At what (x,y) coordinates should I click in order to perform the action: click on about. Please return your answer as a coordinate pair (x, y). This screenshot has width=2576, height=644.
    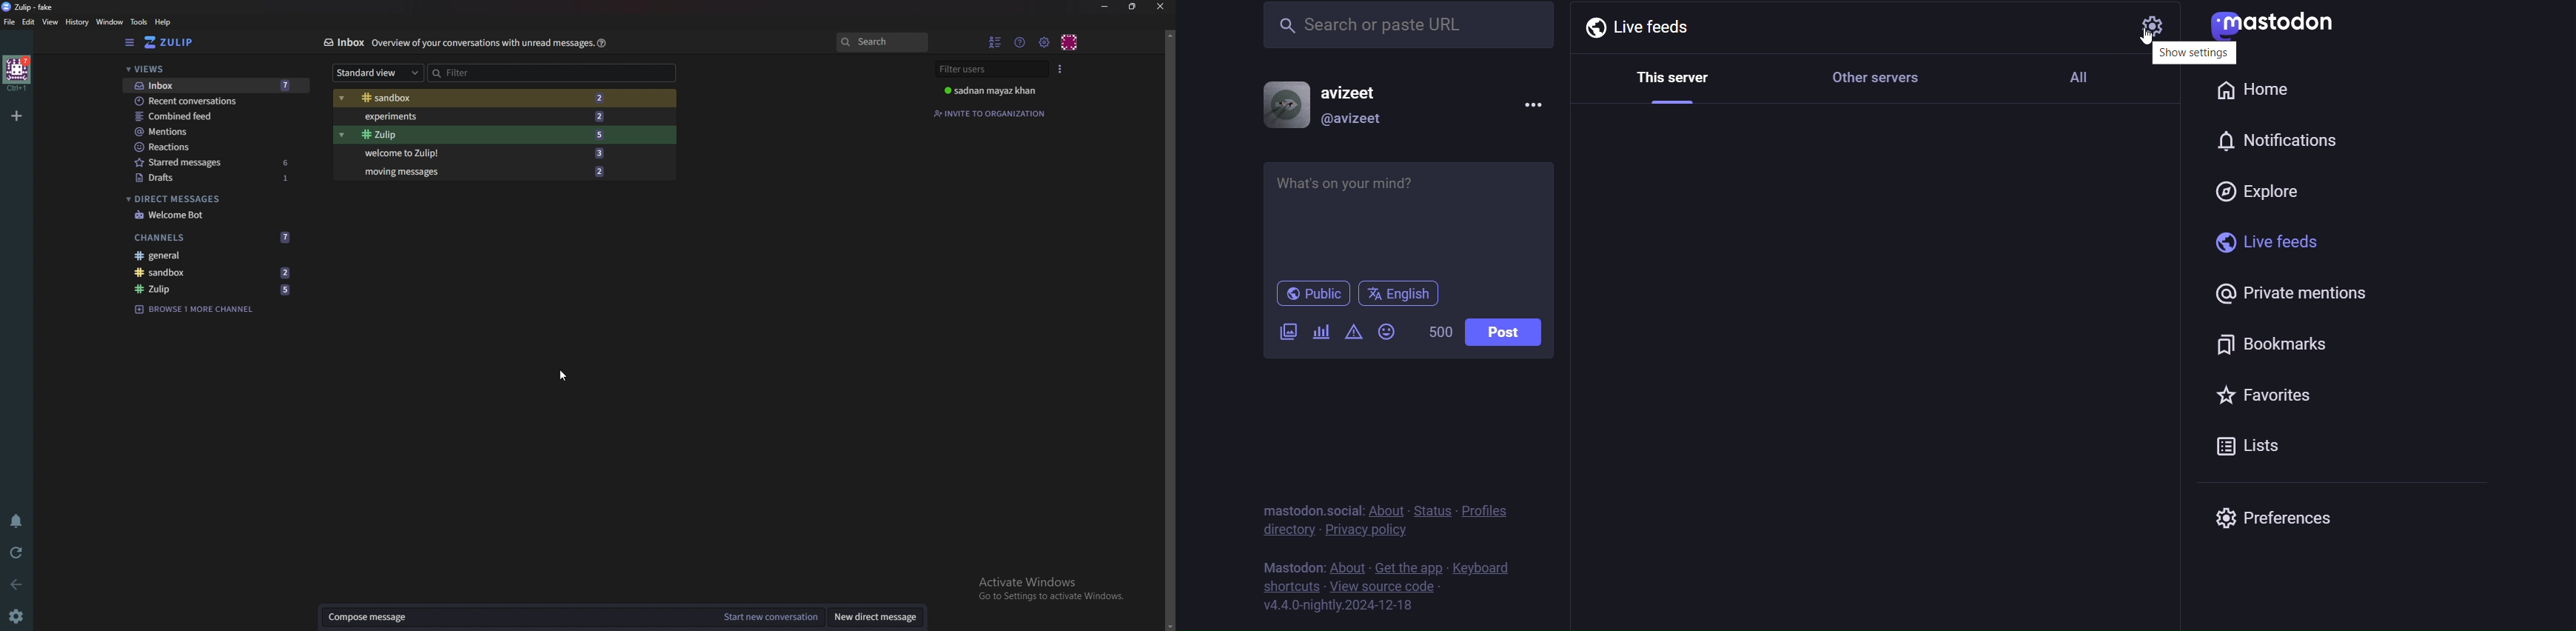
    Looking at the image, I should click on (1382, 504).